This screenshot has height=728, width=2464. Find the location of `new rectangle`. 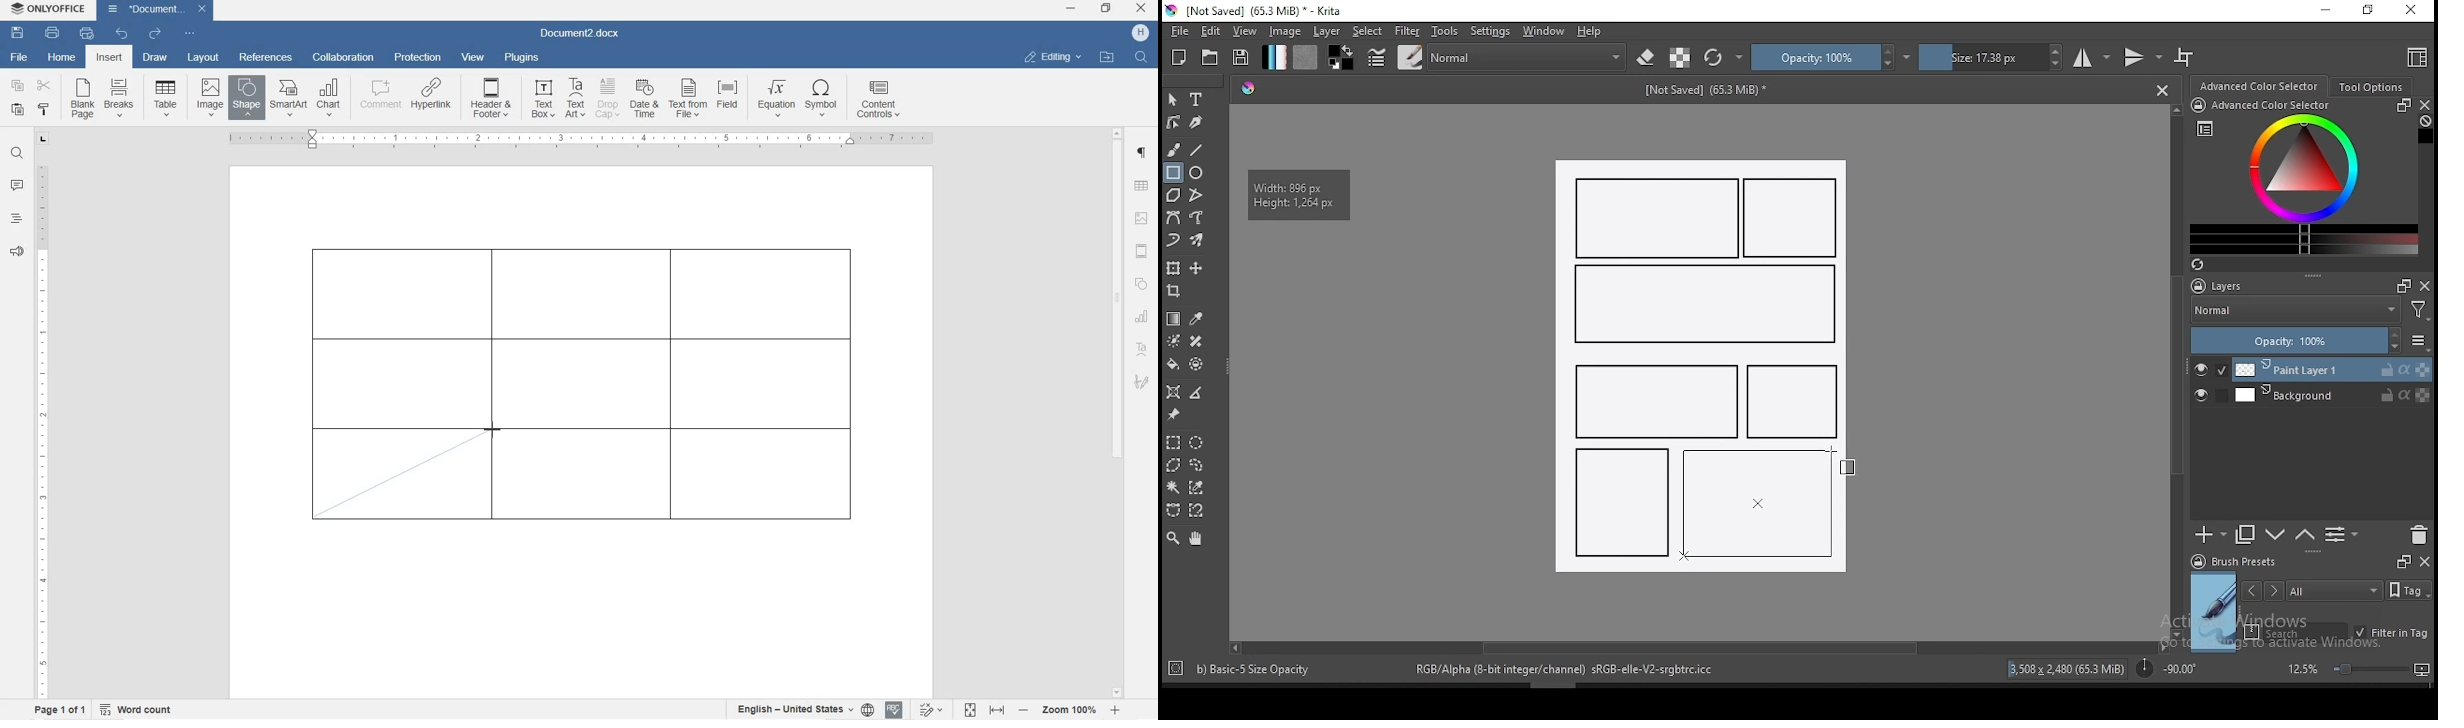

new rectangle is located at coordinates (1702, 305).